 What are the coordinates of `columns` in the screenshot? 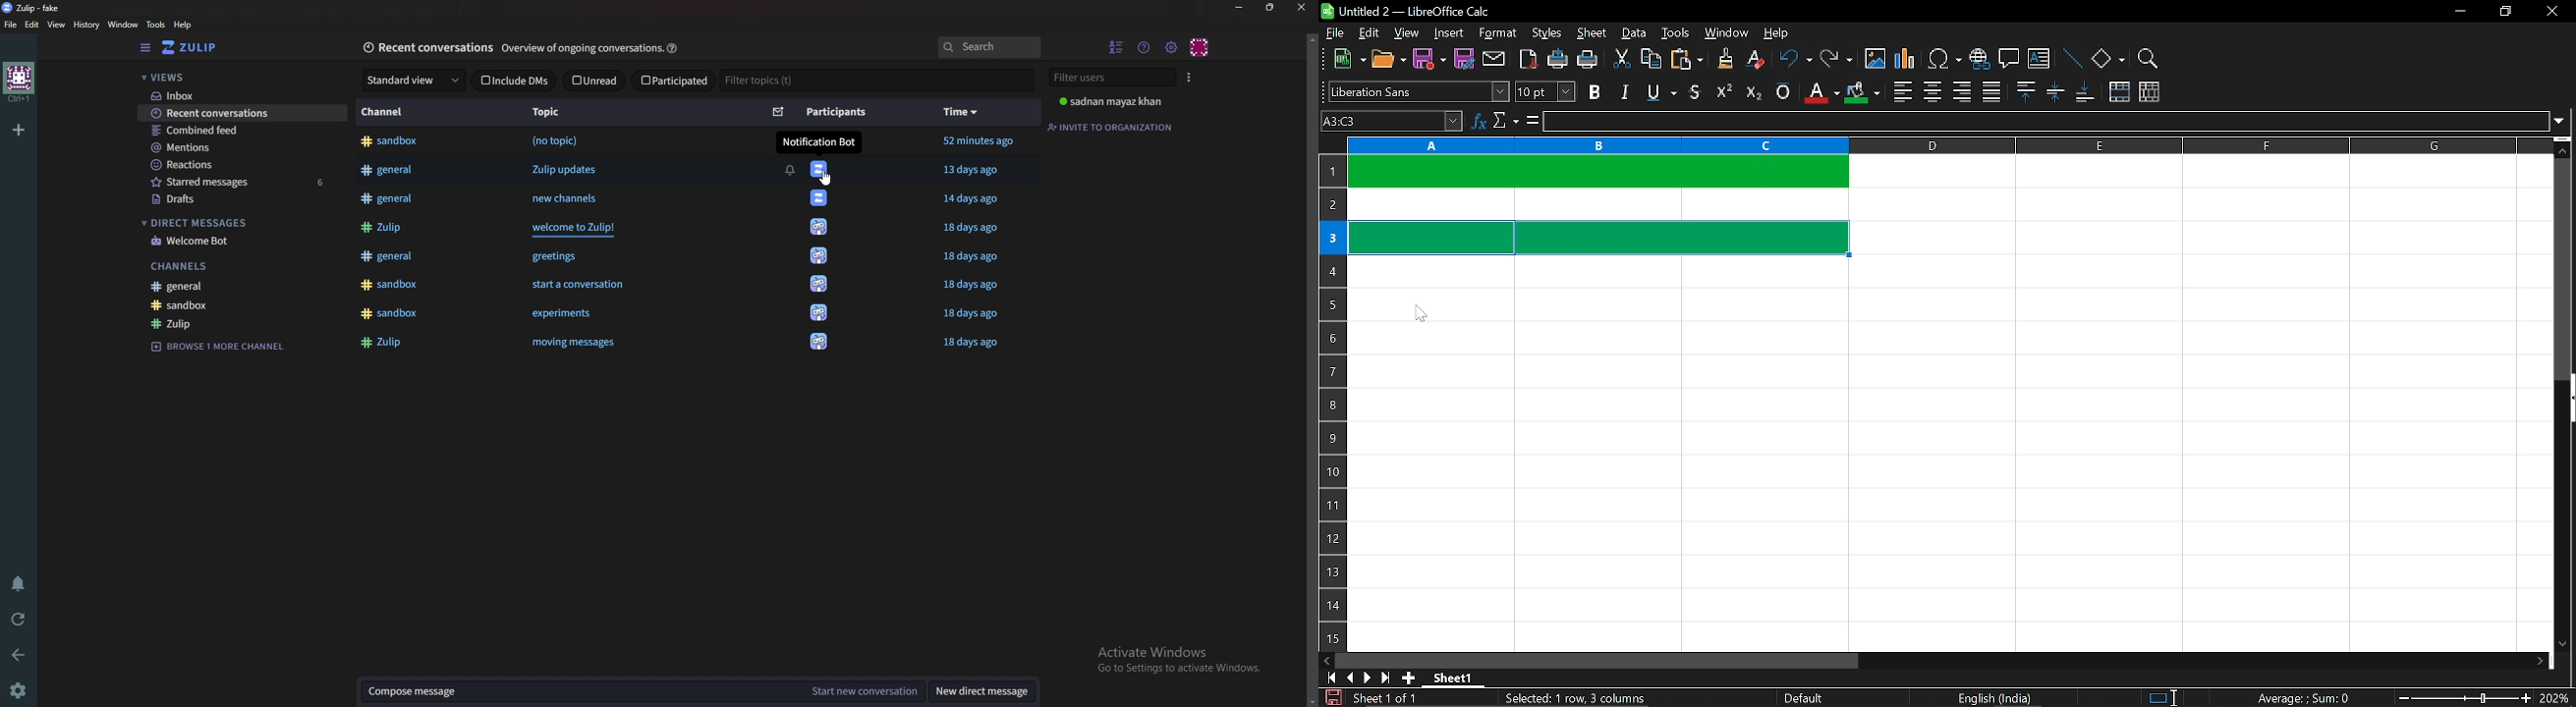 It's located at (1947, 146).